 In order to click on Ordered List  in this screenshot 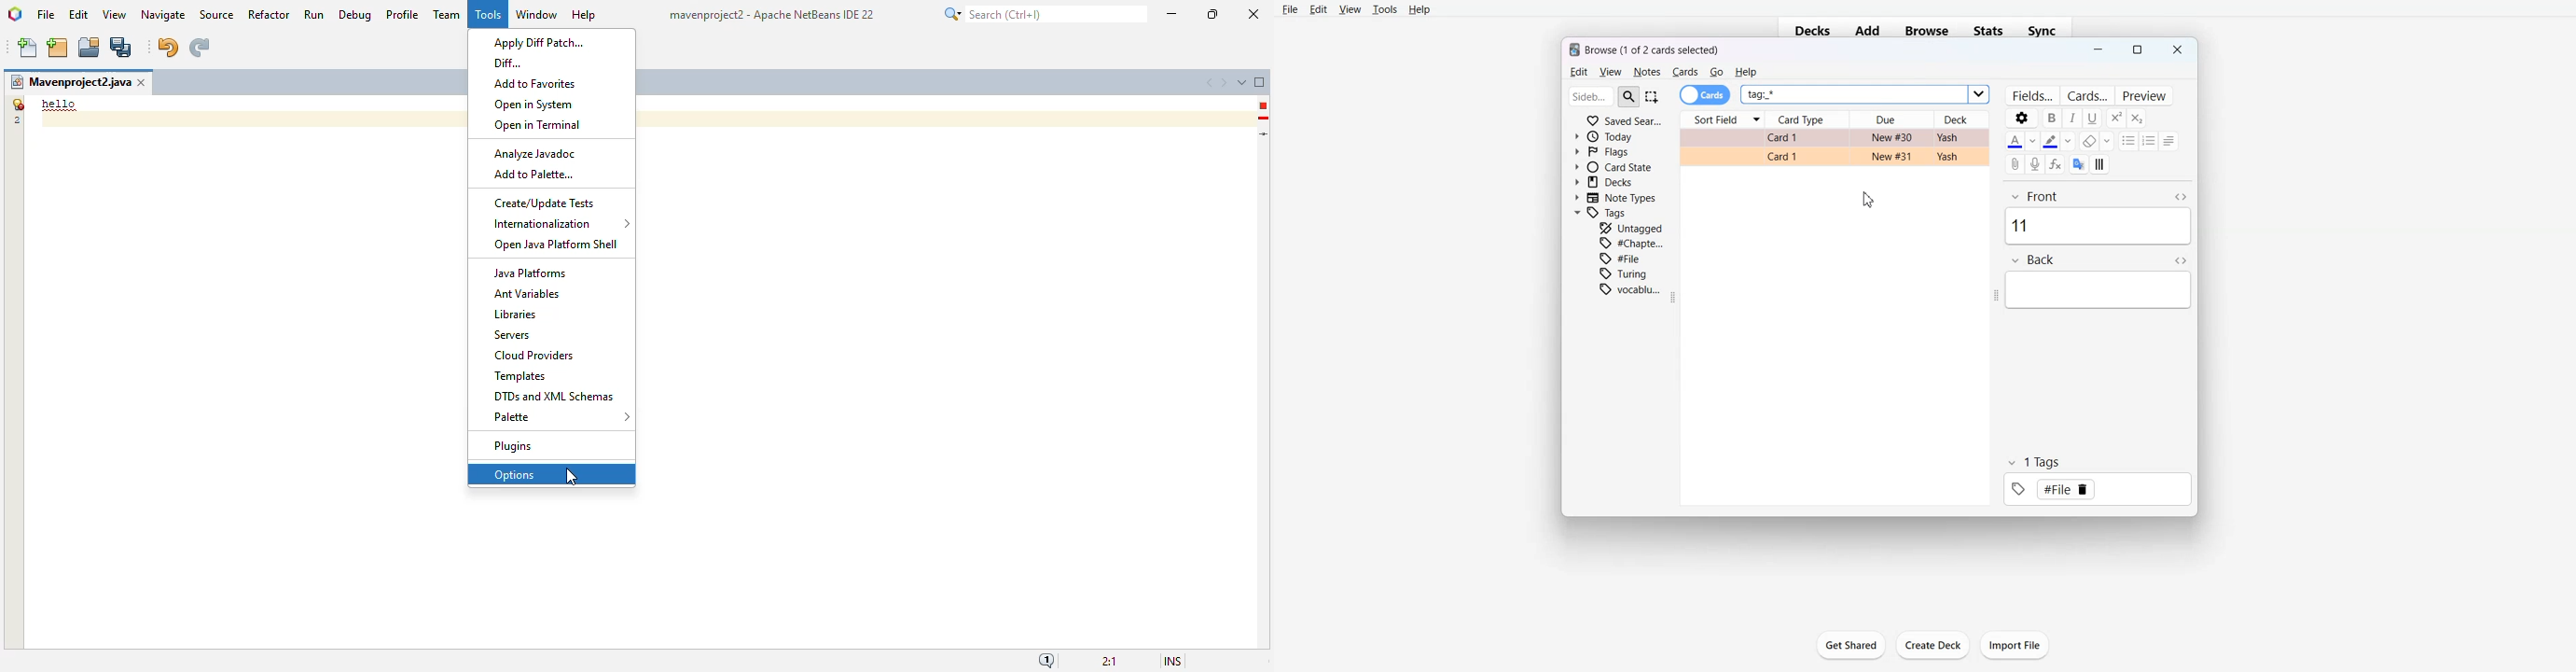, I will do `click(2150, 141)`.